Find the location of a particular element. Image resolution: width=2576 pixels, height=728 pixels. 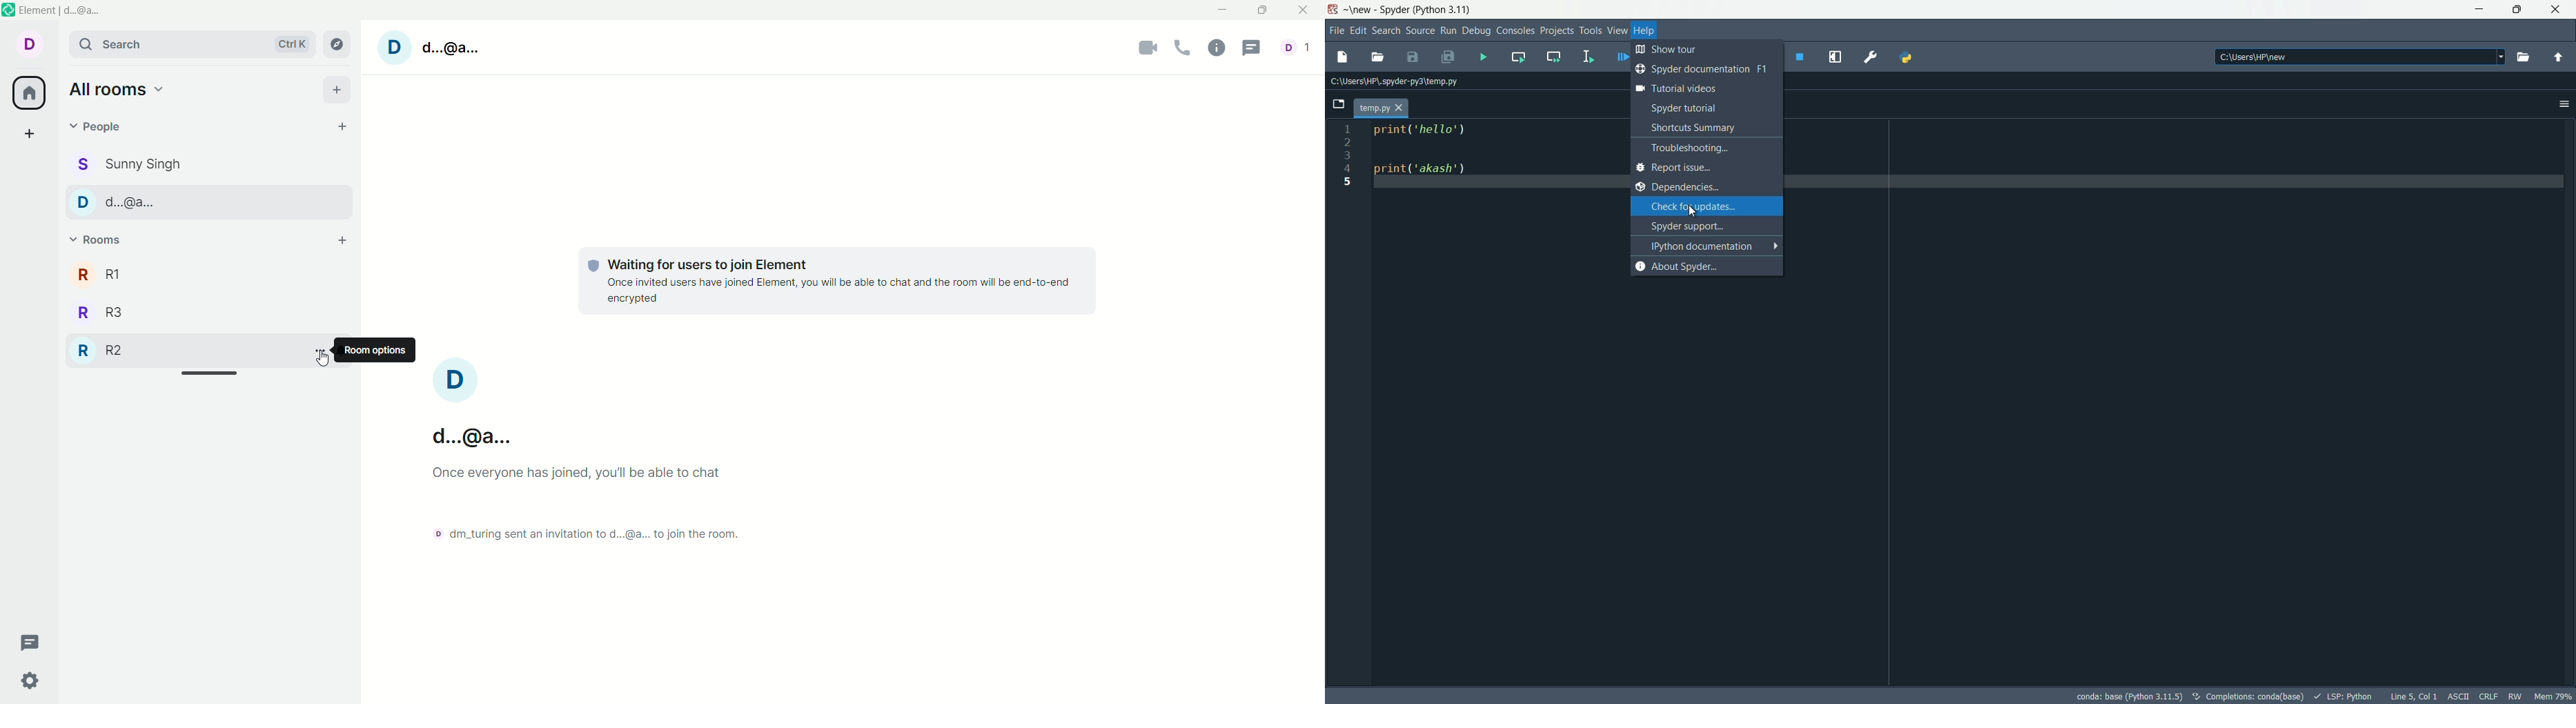

element is located at coordinates (55, 10).